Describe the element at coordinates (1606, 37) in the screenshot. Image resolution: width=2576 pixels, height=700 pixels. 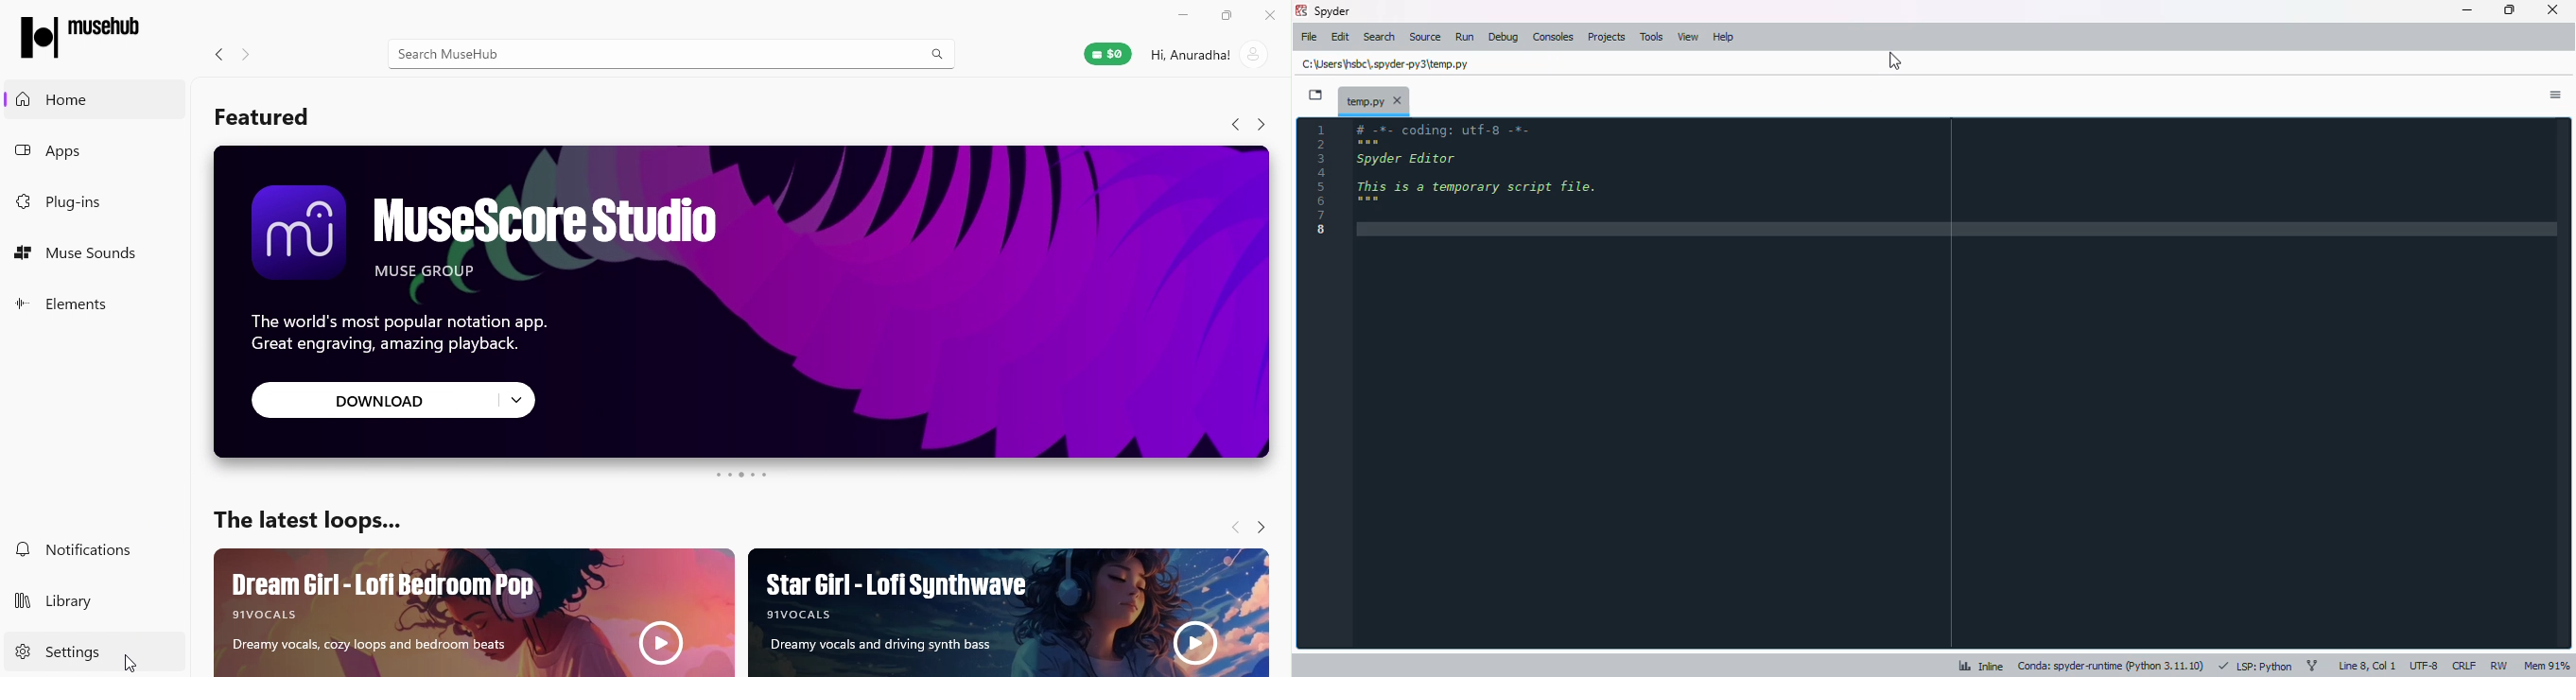
I see `projects` at that location.